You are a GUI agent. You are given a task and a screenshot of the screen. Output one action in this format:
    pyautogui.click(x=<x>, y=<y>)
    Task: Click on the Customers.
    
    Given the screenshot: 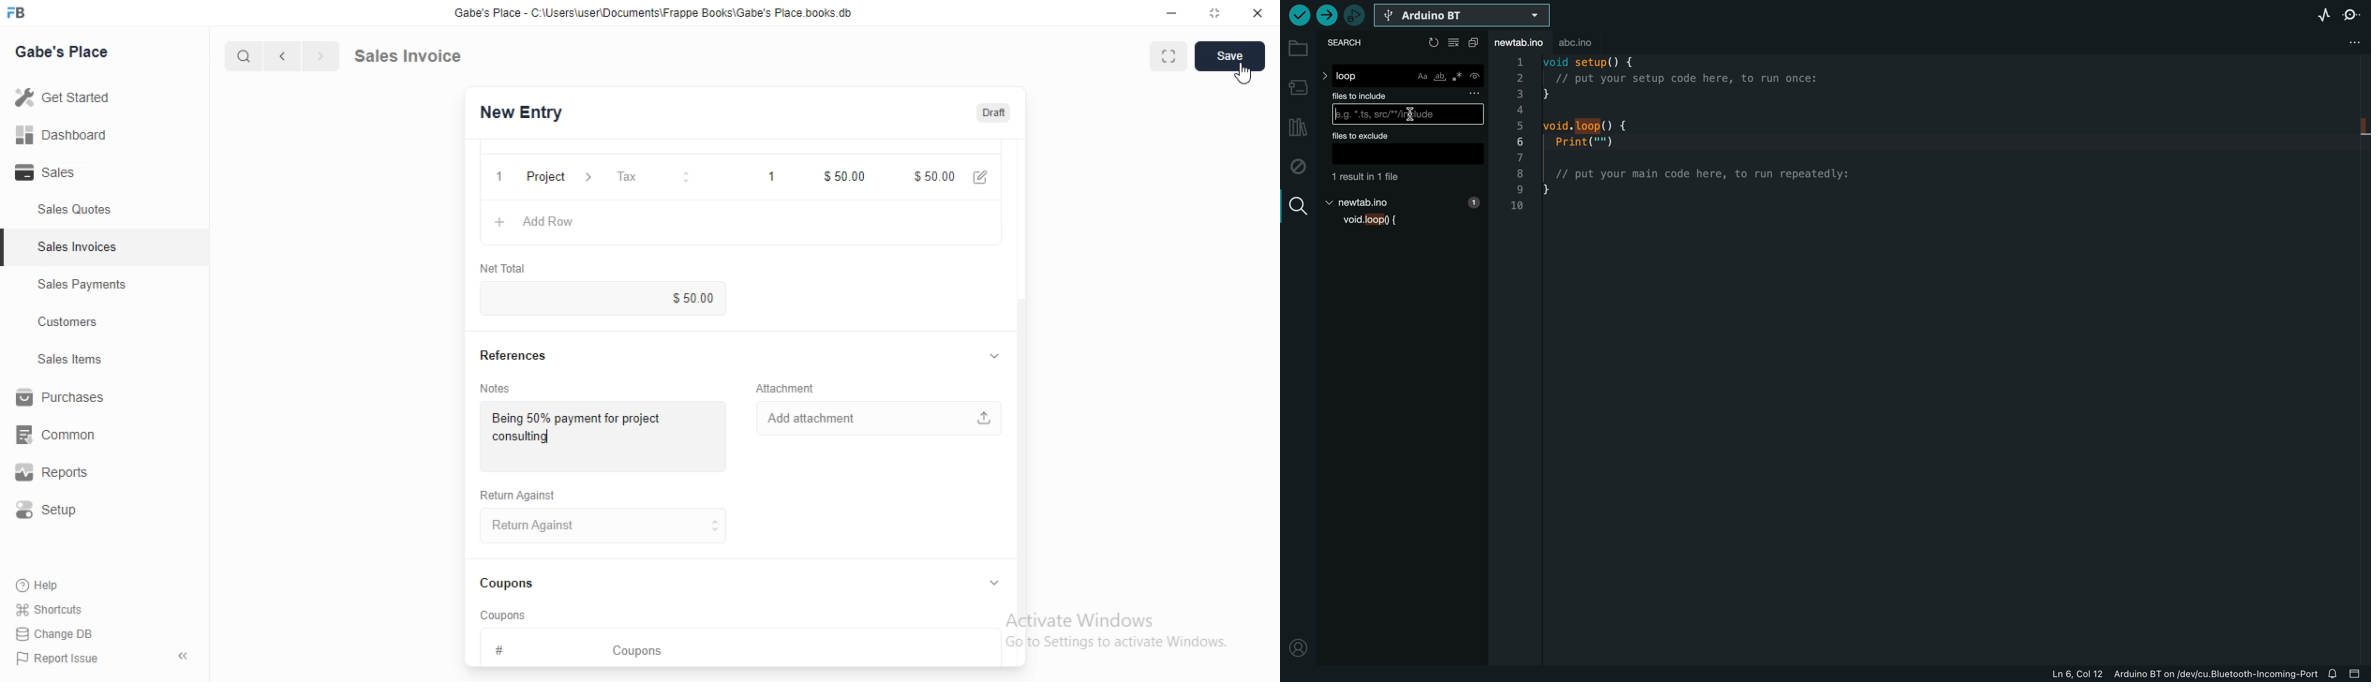 What is the action you would take?
    pyautogui.click(x=62, y=324)
    